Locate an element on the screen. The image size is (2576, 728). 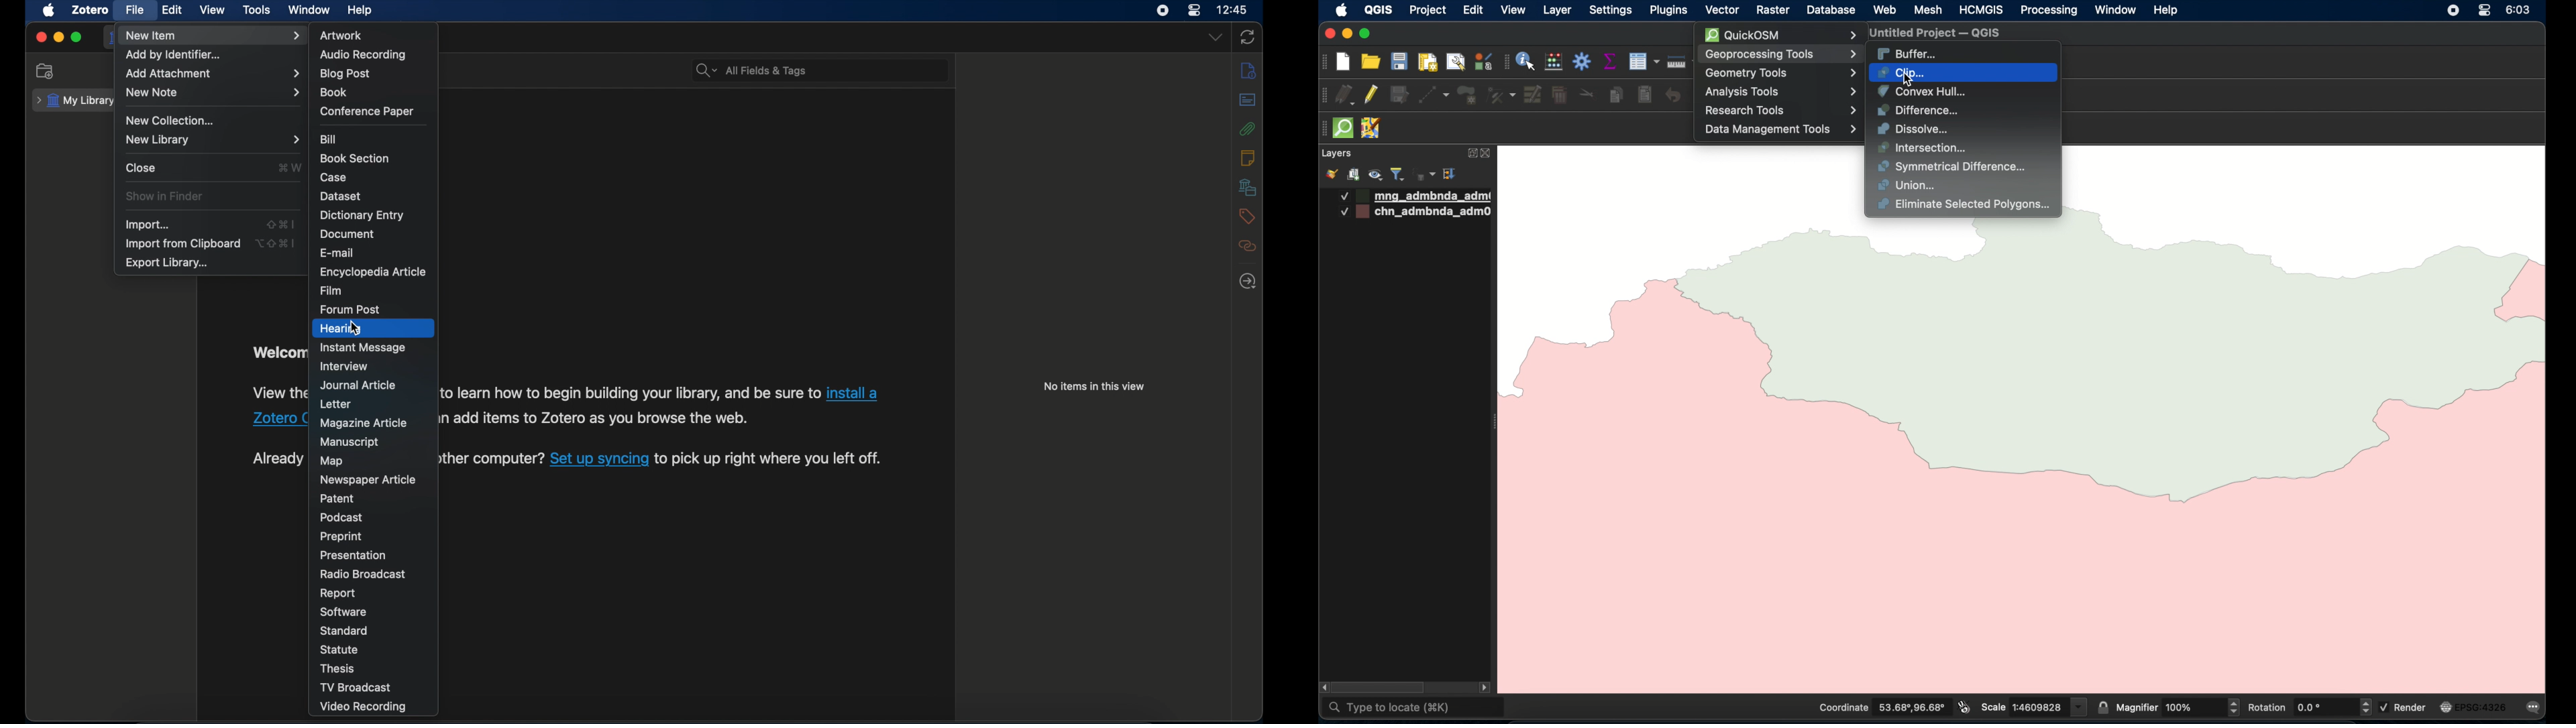
export library is located at coordinates (168, 264).